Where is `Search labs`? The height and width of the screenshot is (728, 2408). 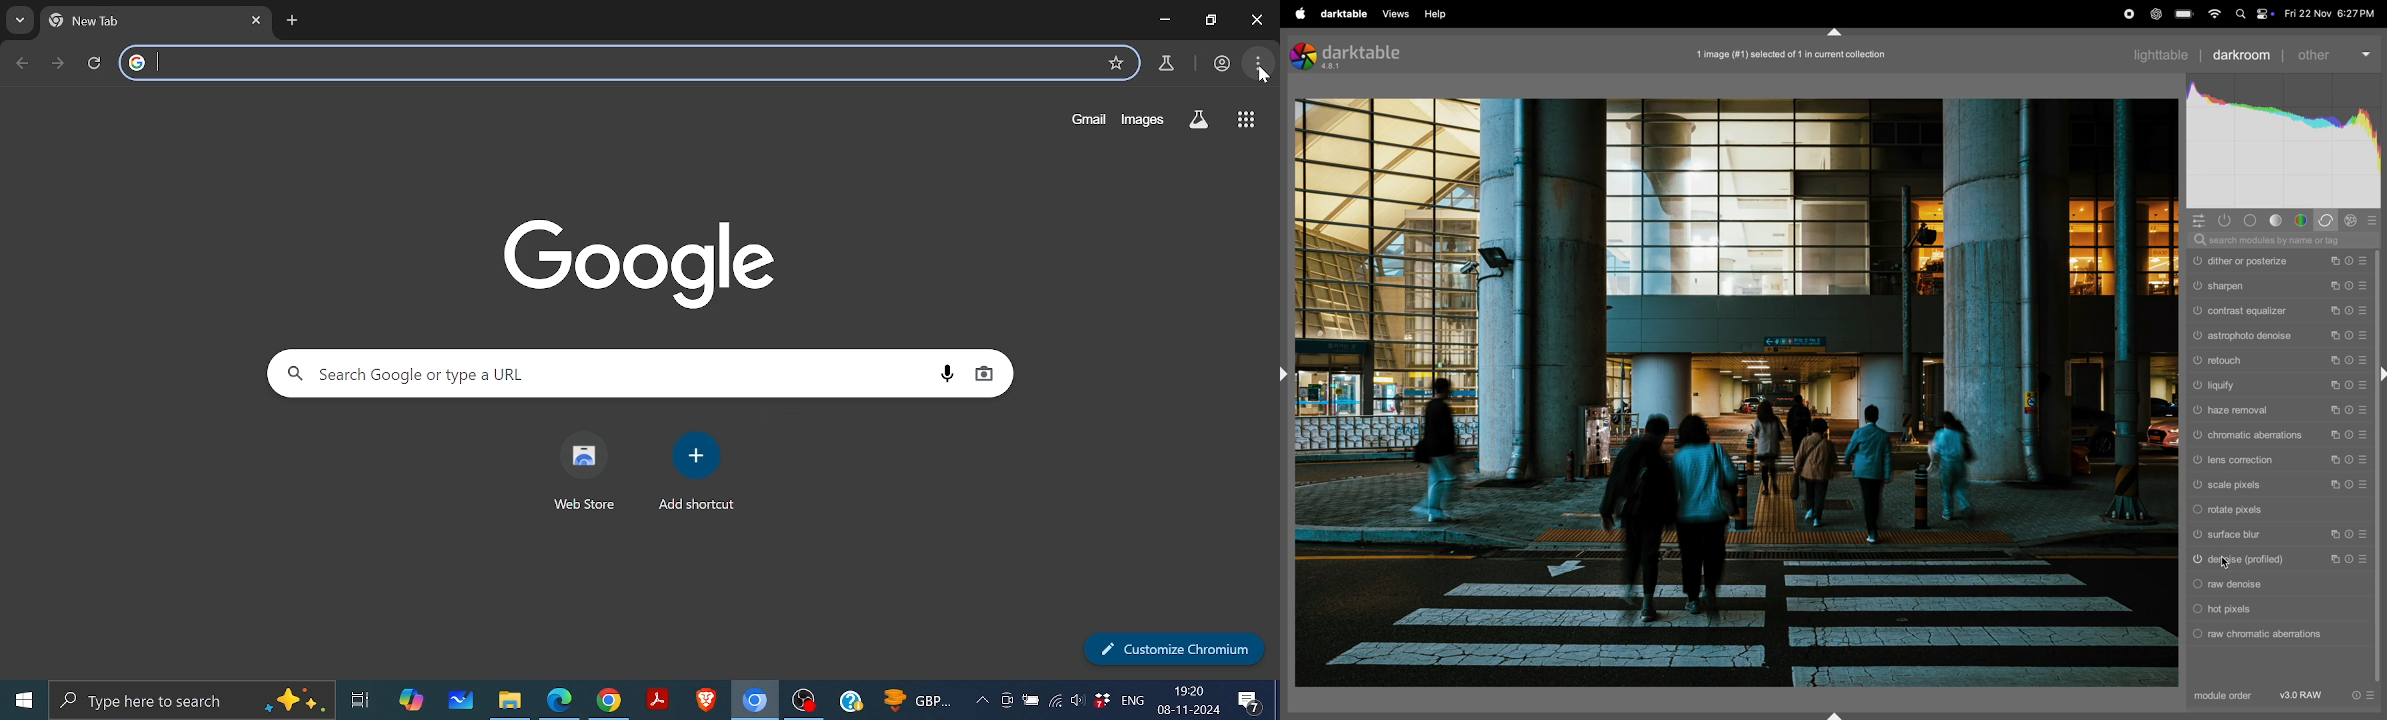
Search labs is located at coordinates (1200, 120).